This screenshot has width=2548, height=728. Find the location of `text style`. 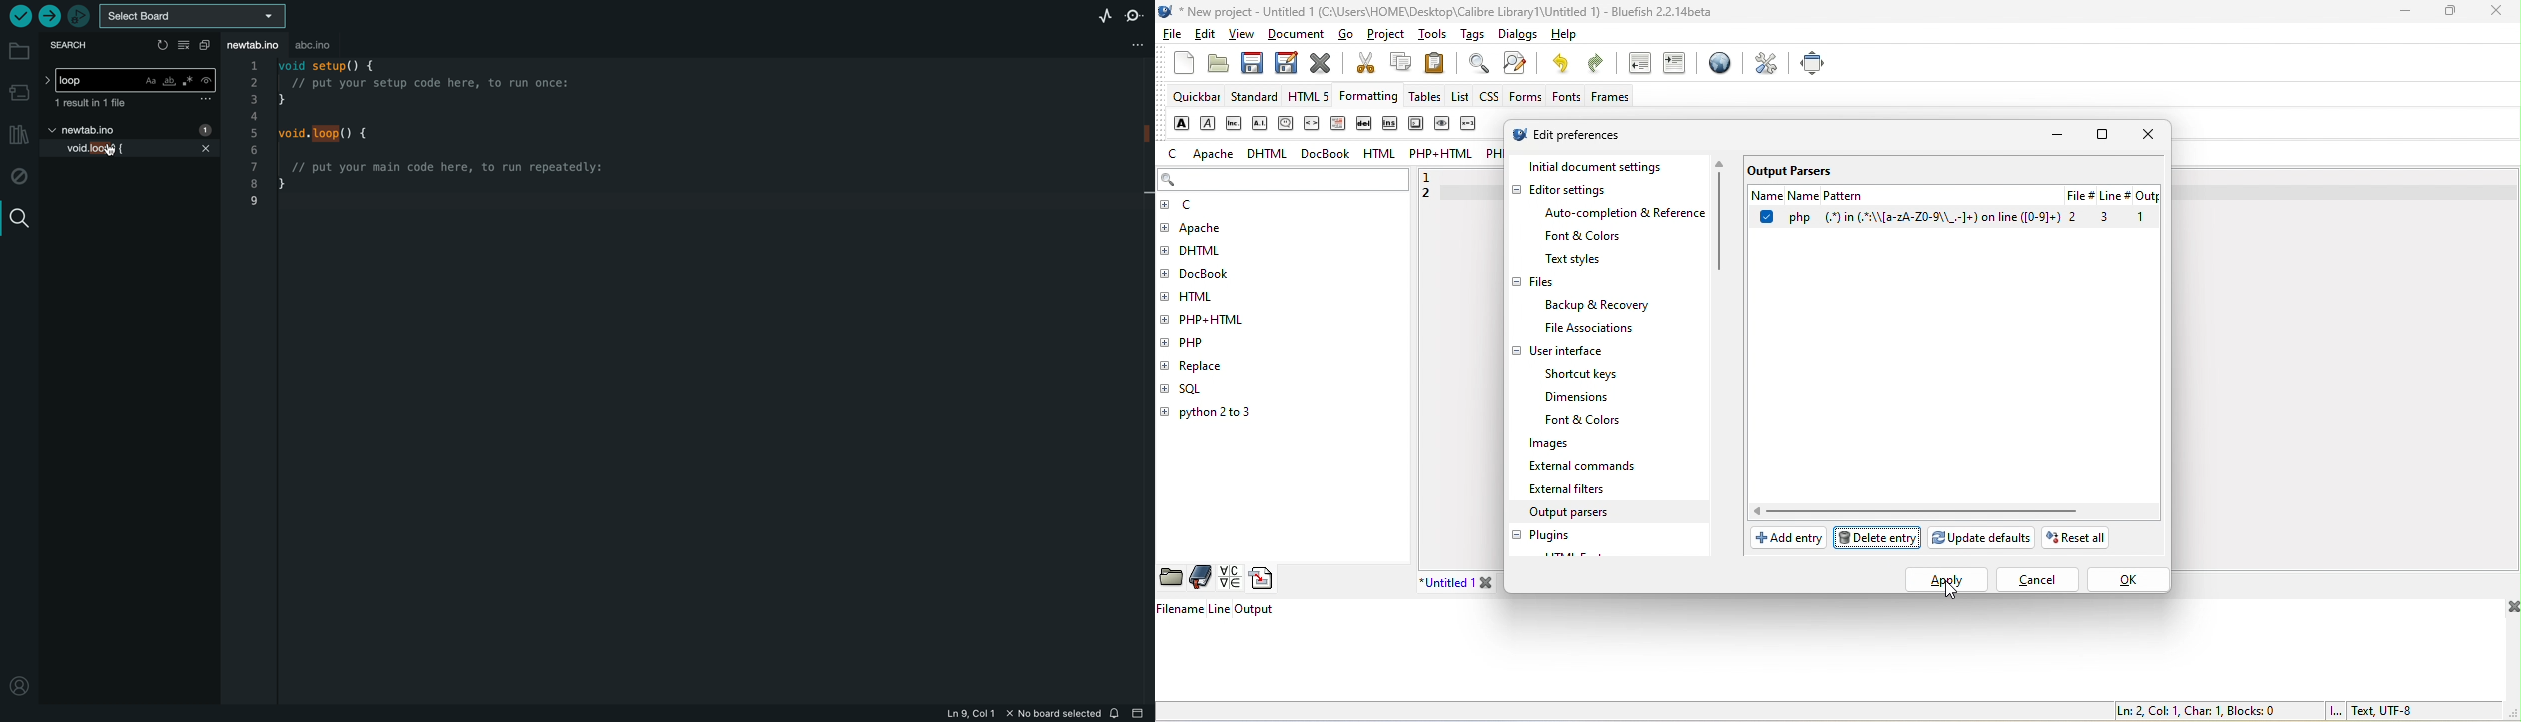

text style is located at coordinates (1574, 260).